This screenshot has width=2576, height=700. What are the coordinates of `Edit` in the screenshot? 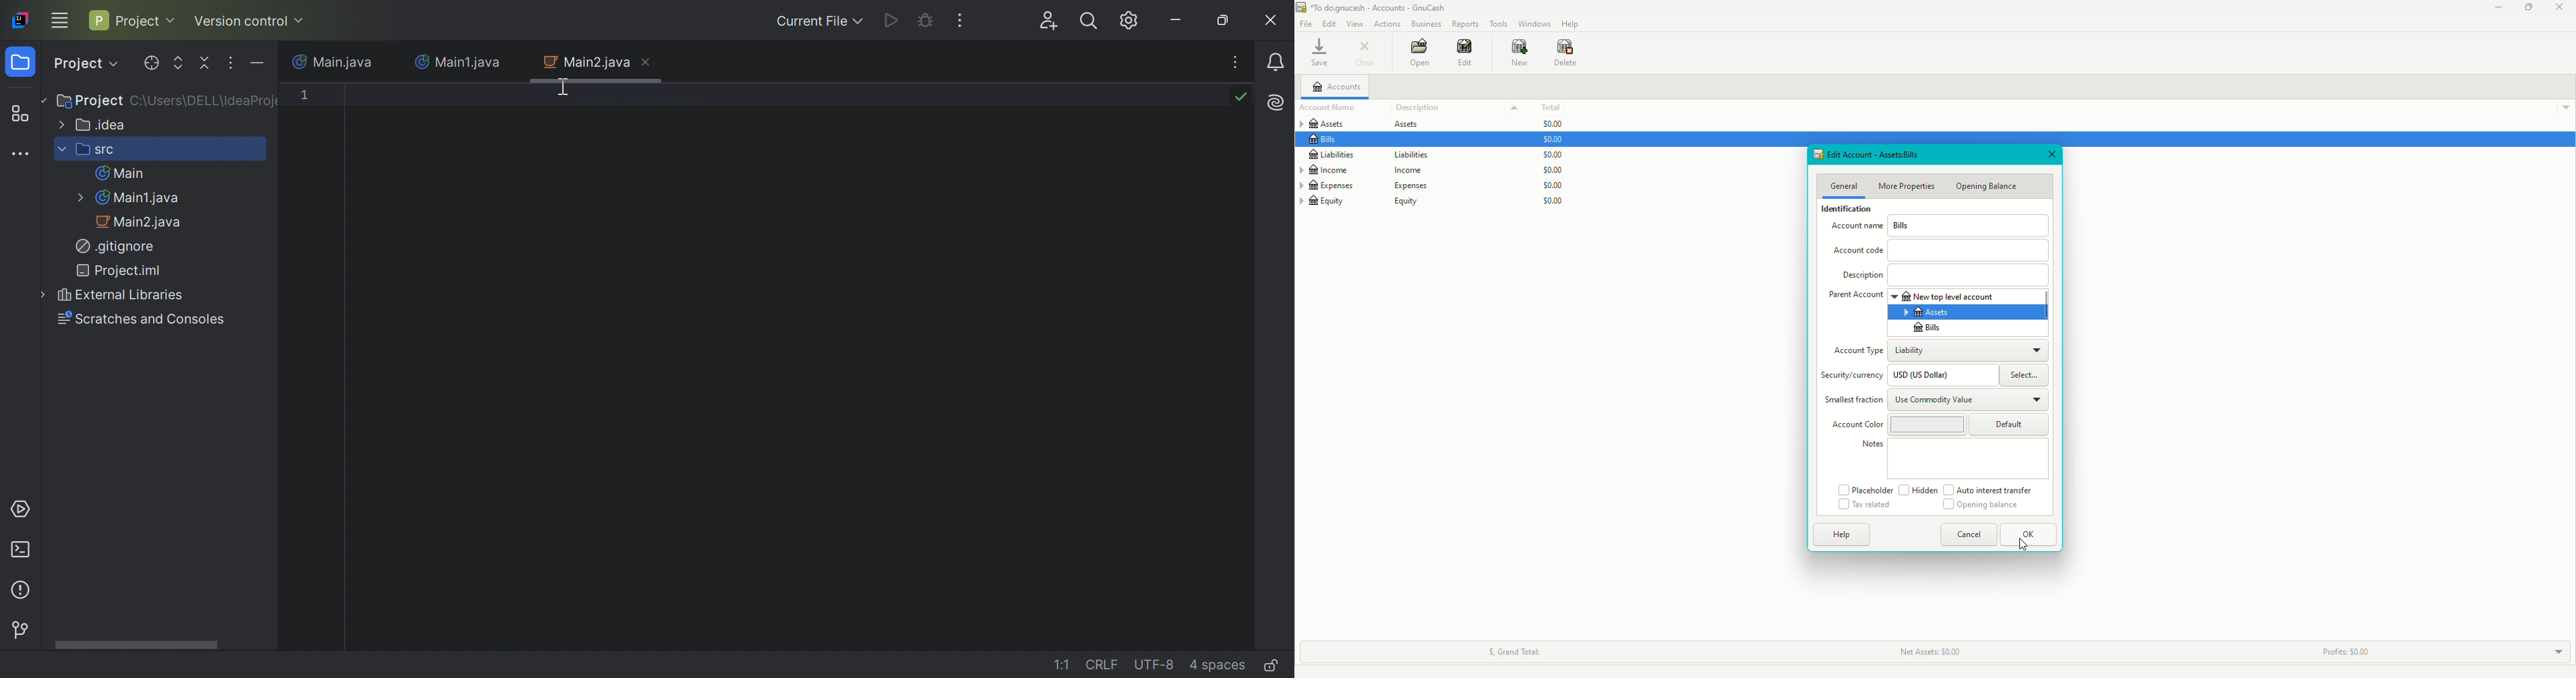 It's located at (1332, 25).